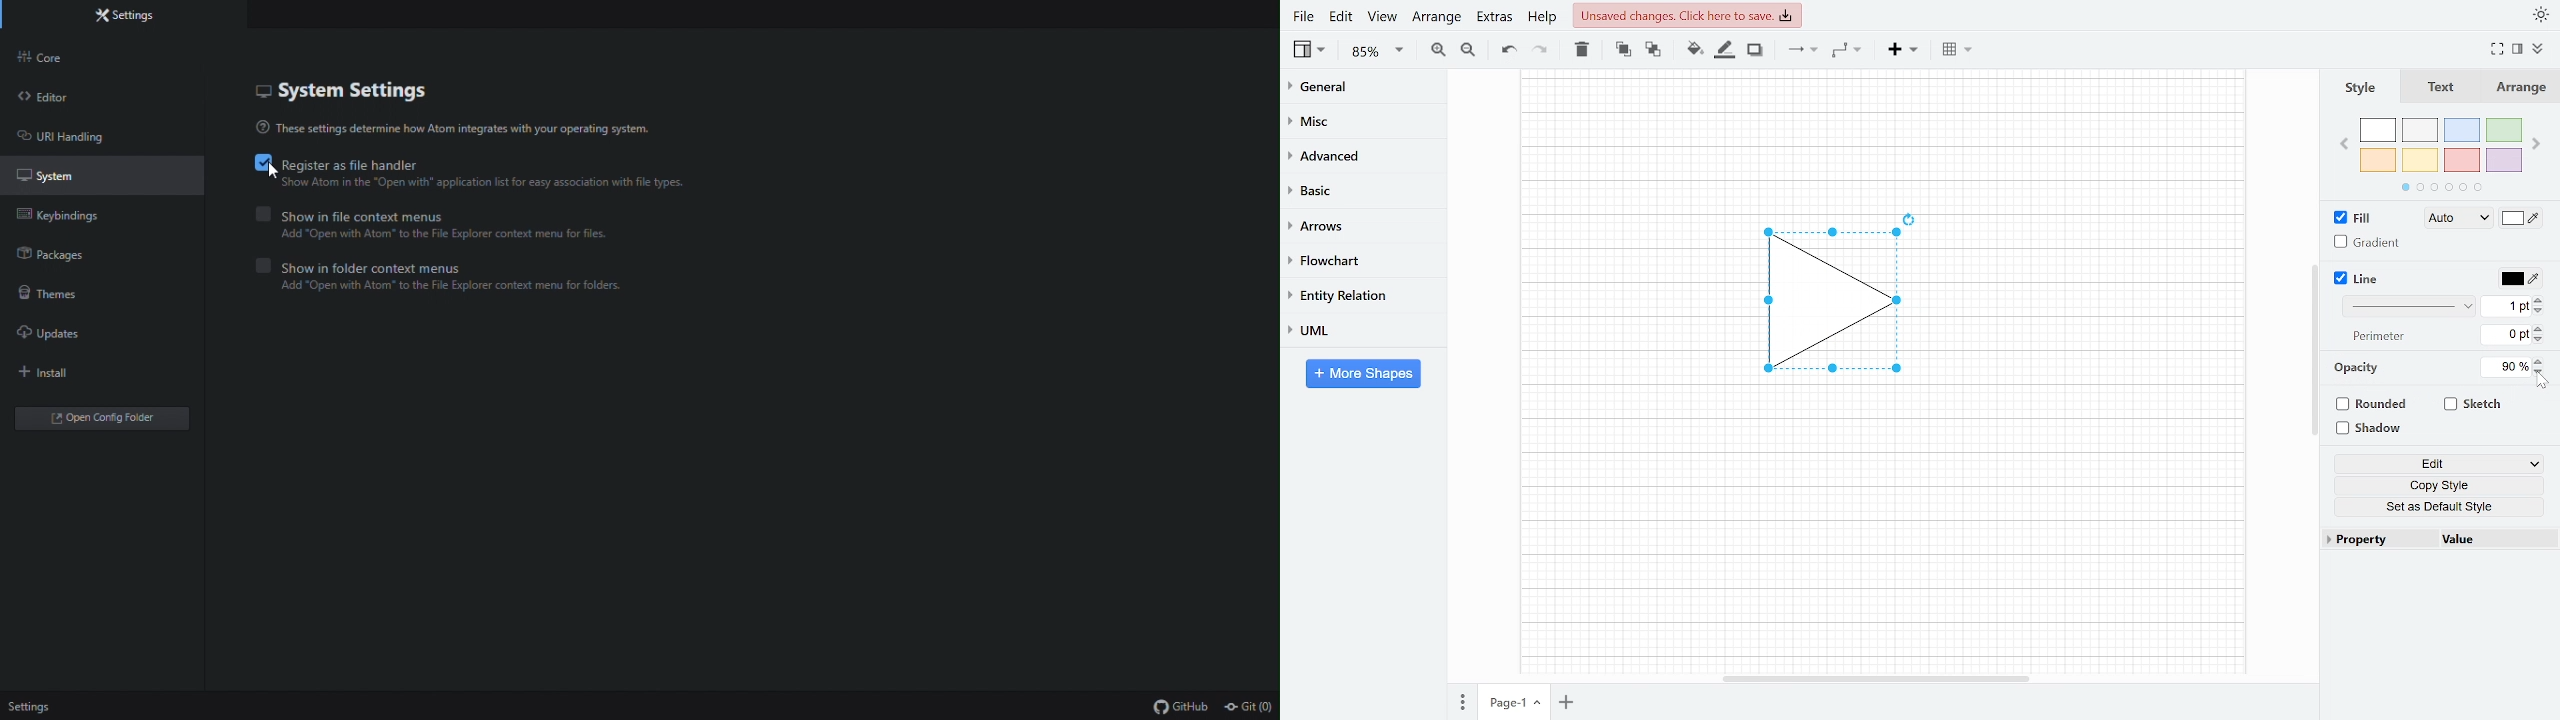  I want to click on Next, so click(2538, 140).